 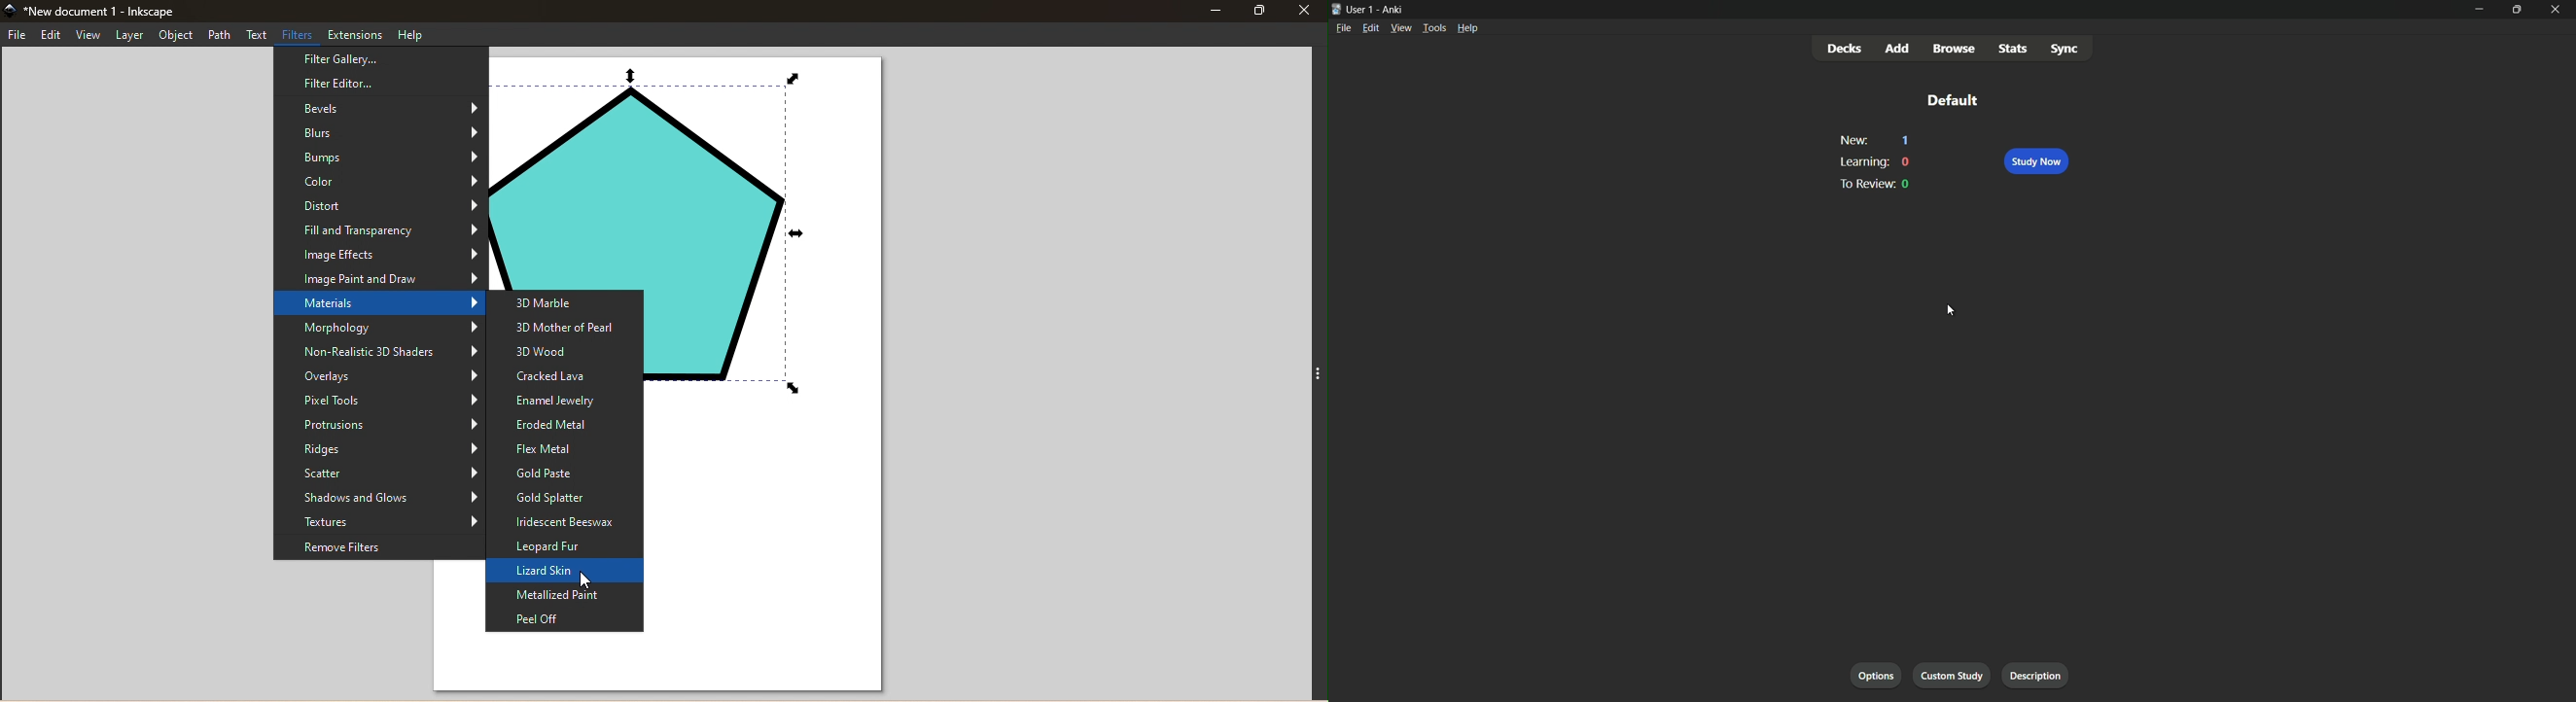 I want to click on description, so click(x=2033, y=673).